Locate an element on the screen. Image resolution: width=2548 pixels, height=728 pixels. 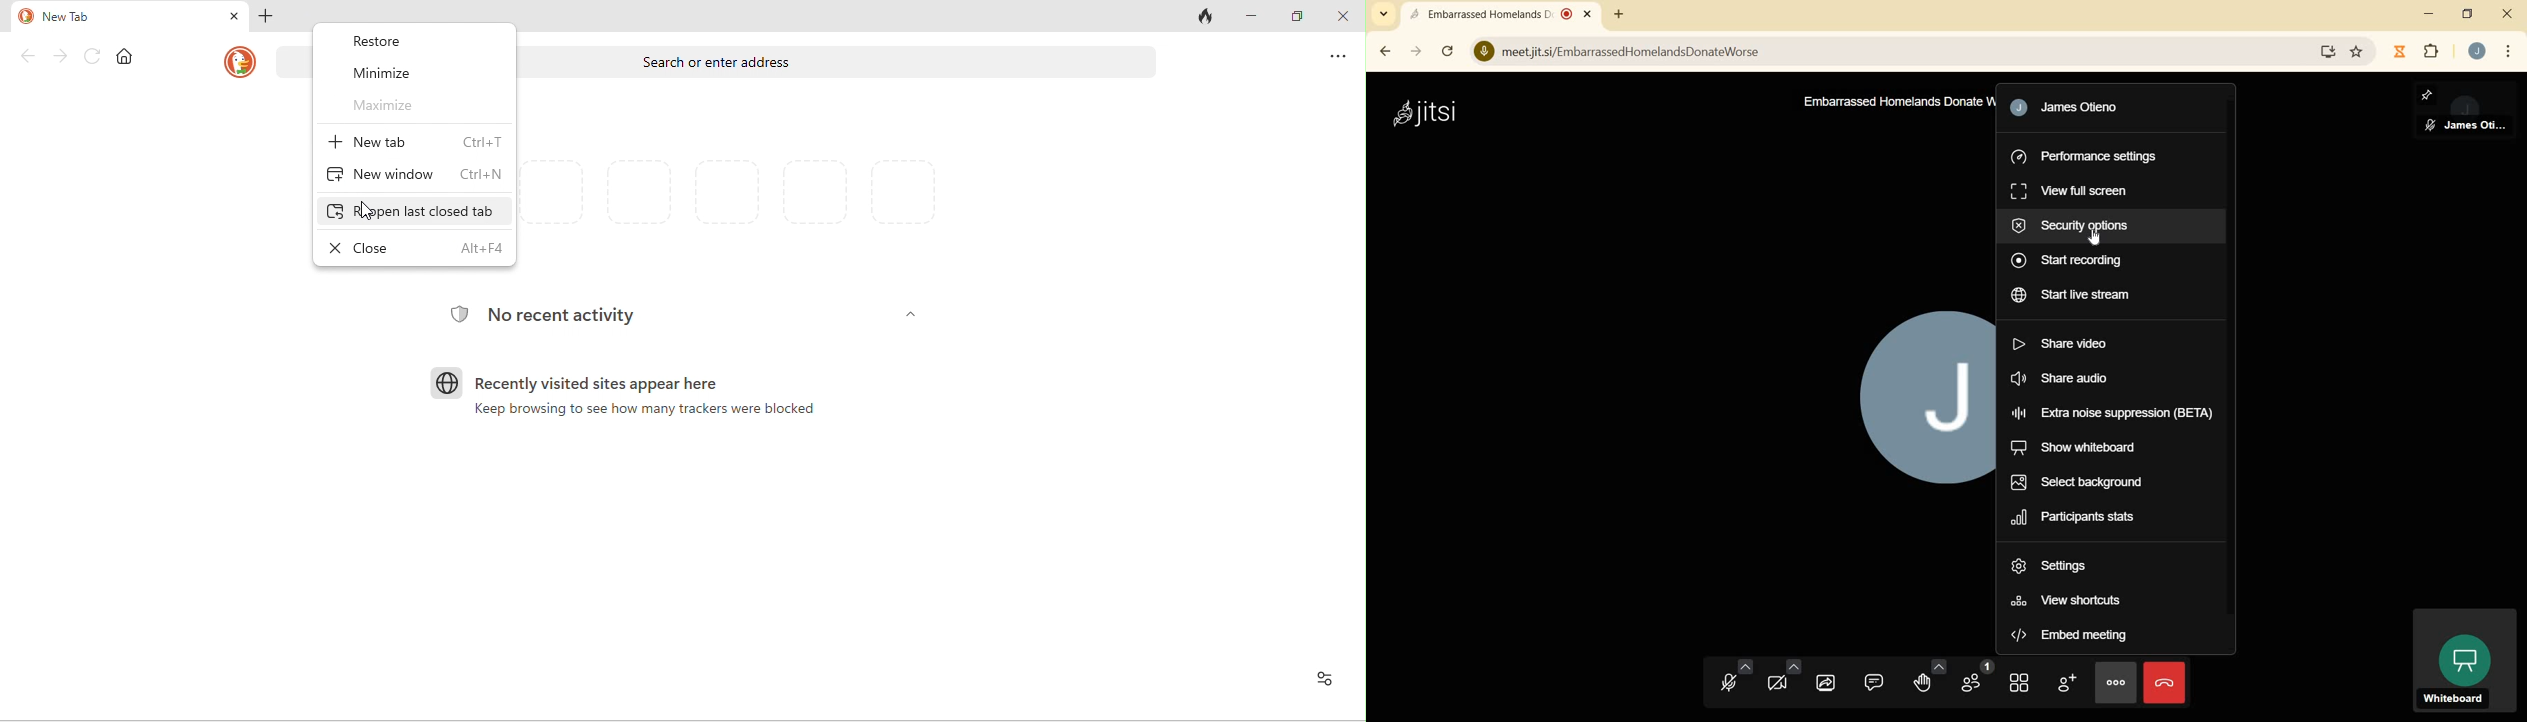
browser logo is located at coordinates (445, 383).